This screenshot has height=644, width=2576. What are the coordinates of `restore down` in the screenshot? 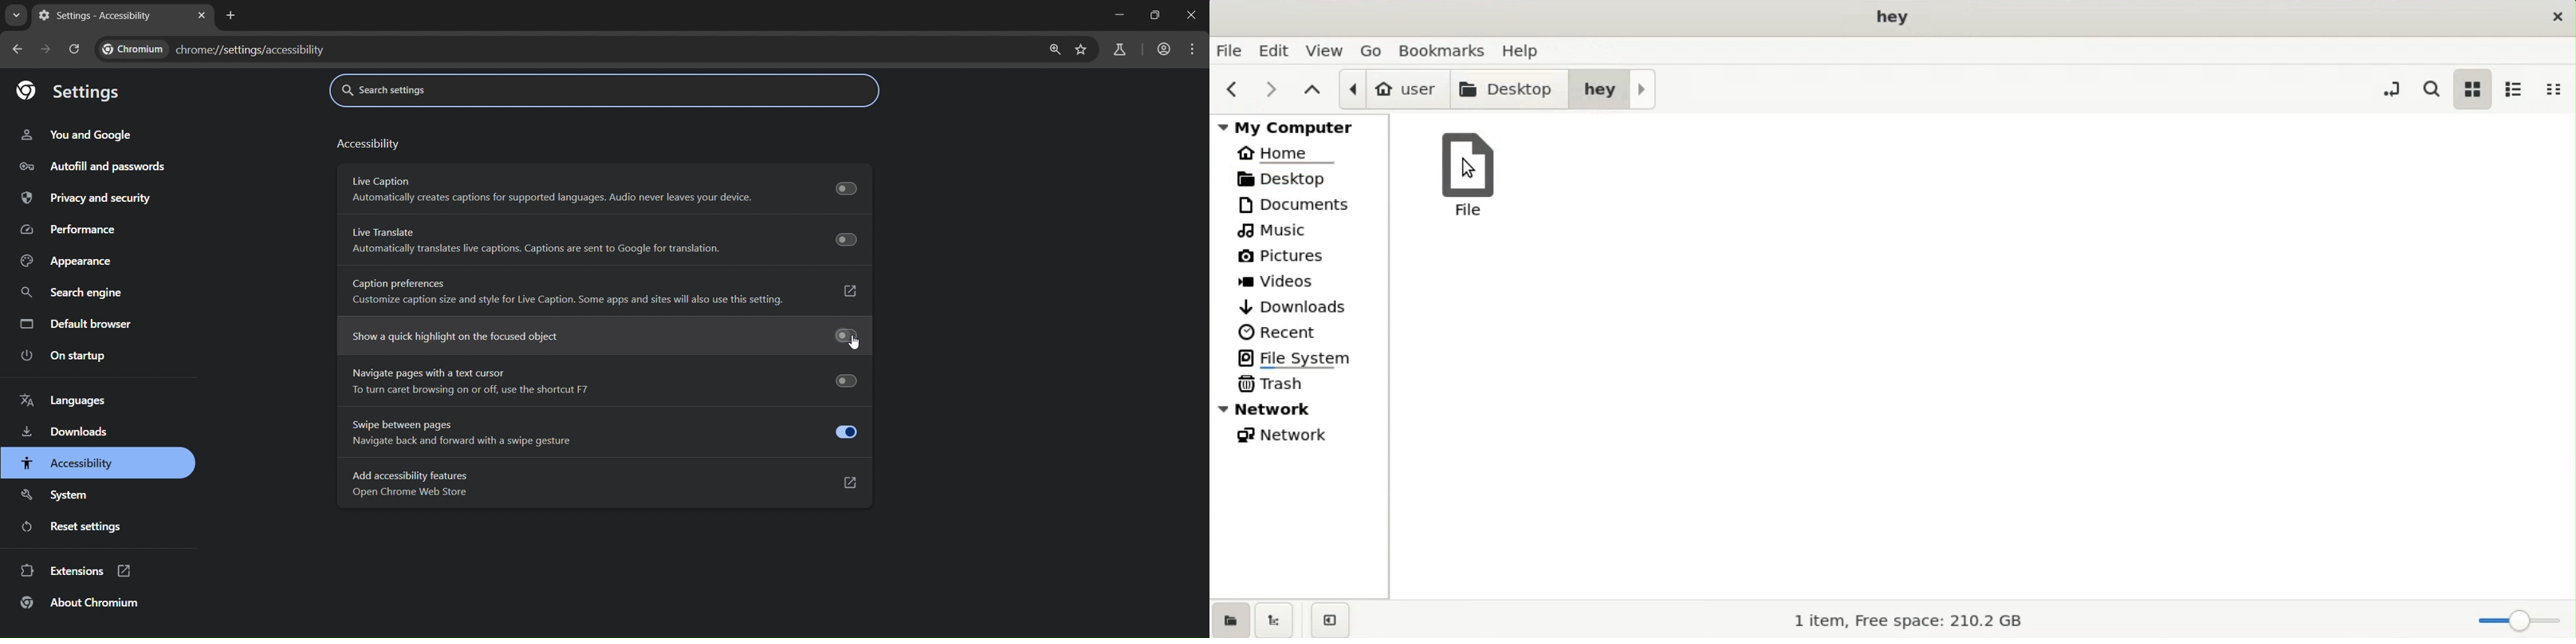 It's located at (1154, 14).